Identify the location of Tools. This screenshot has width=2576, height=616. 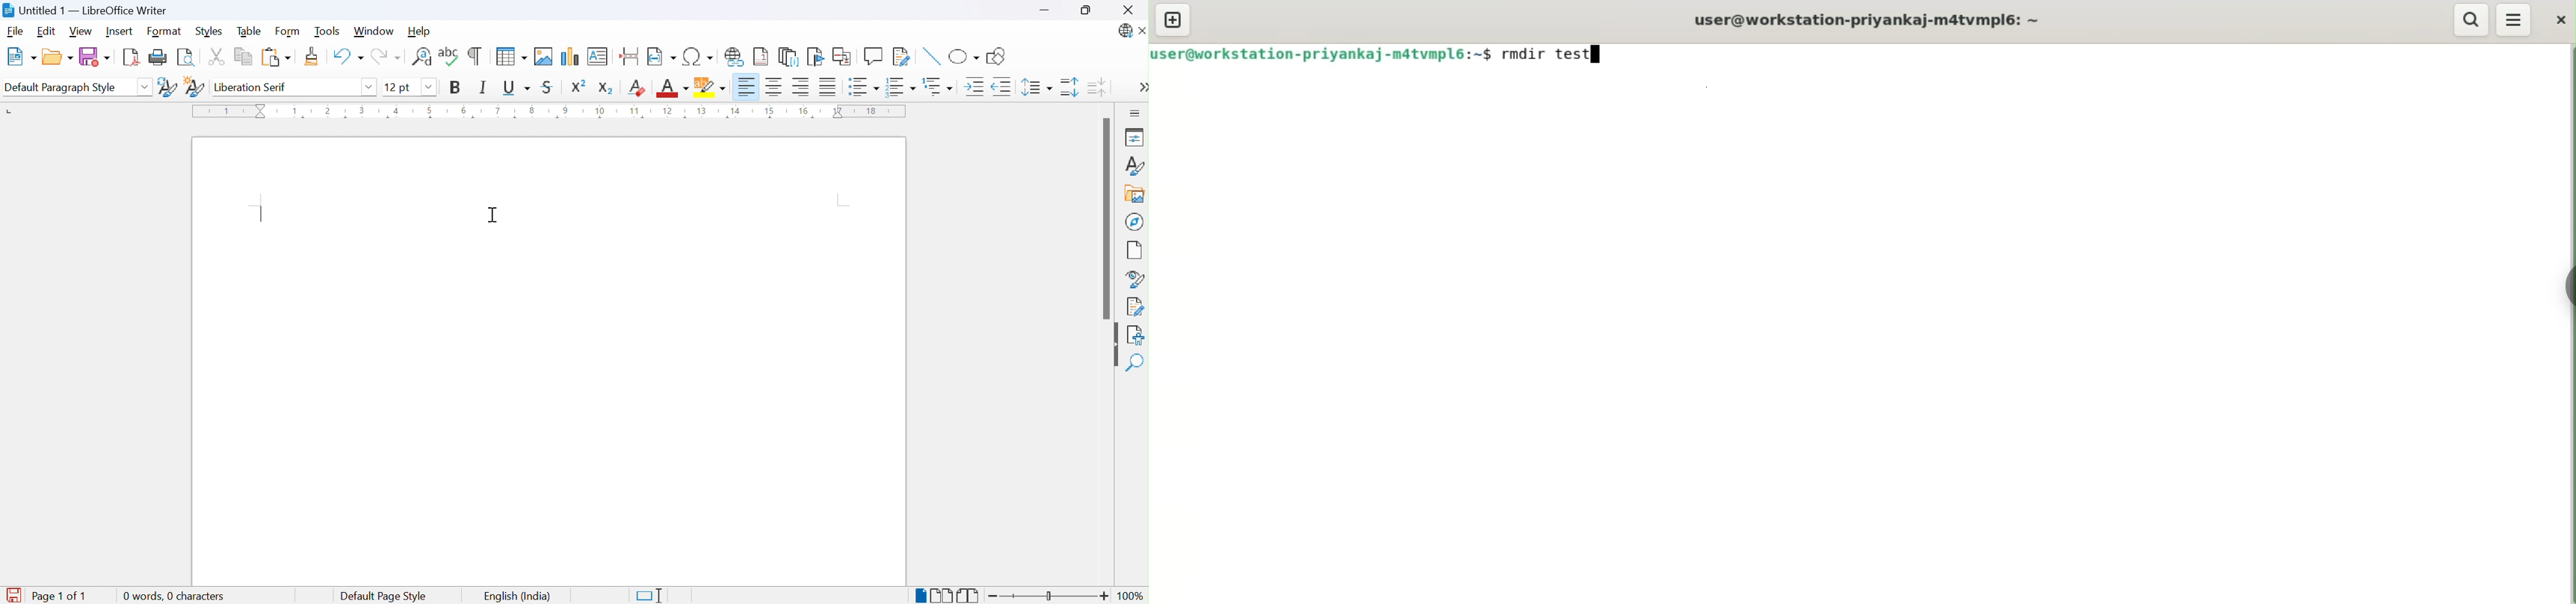
(326, 31).